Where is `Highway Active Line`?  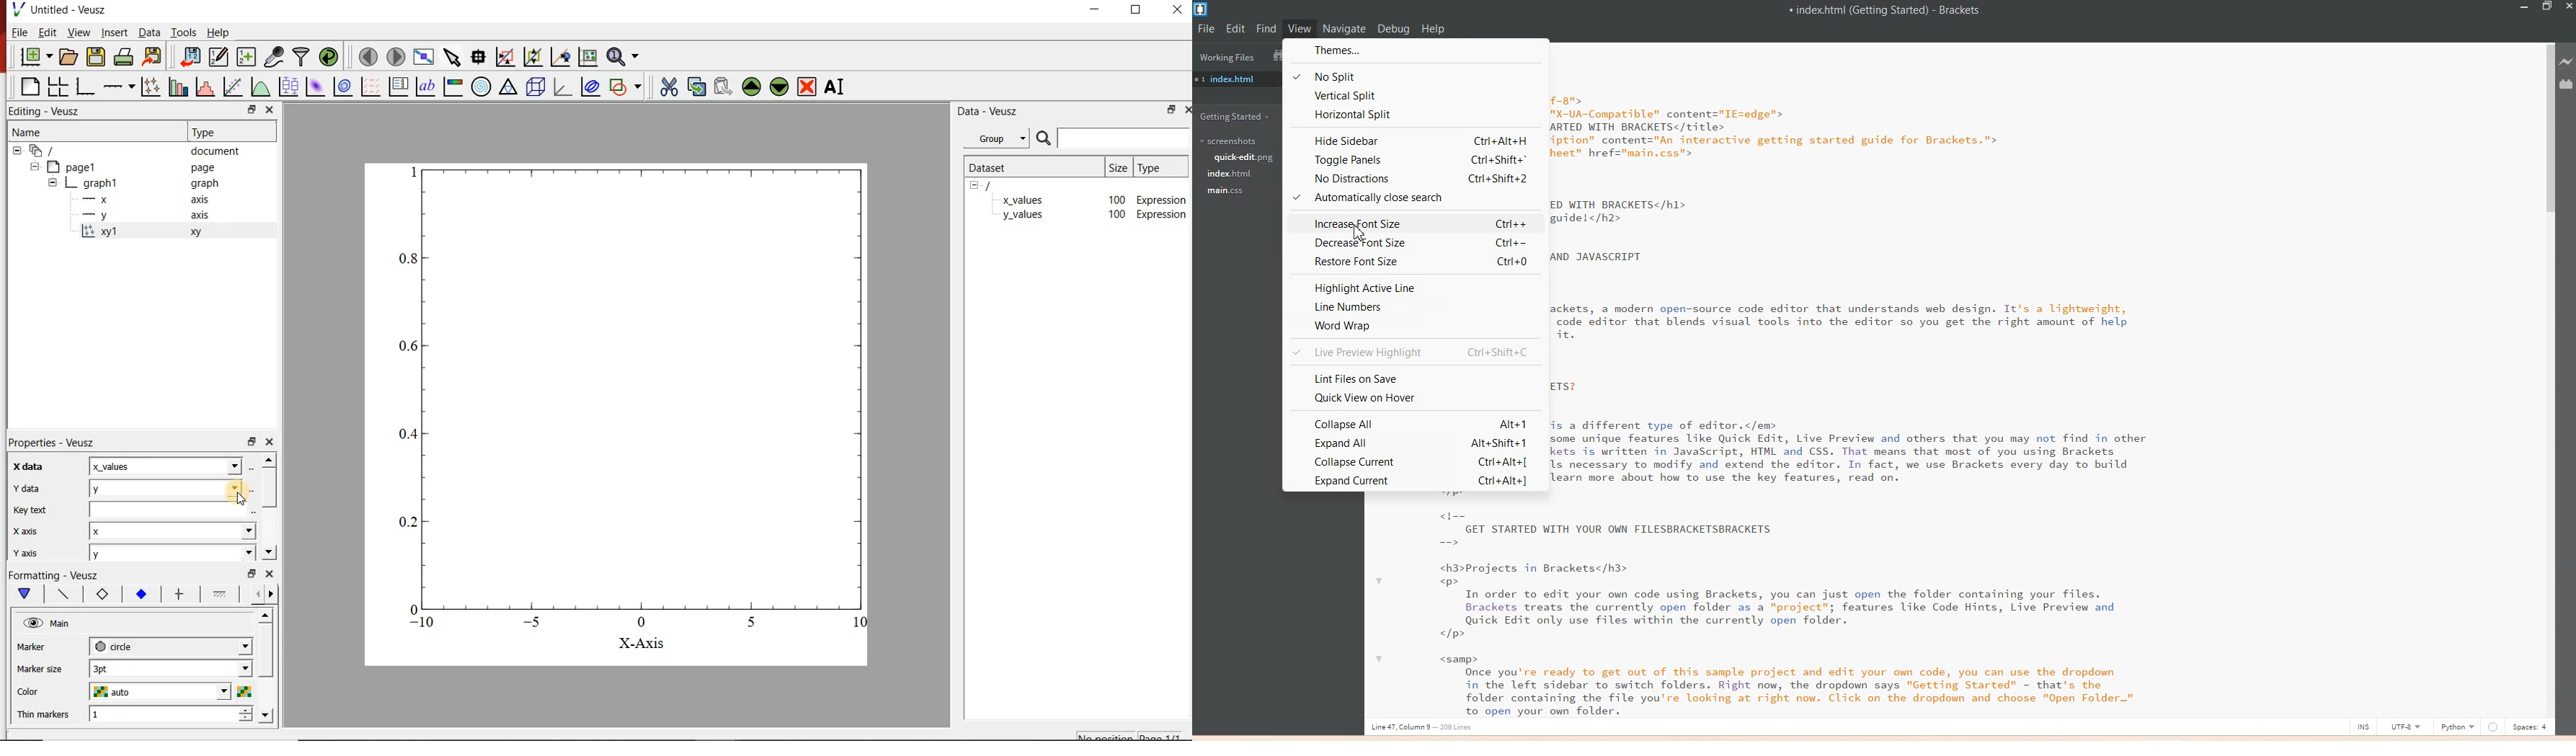 Highway Active Line is located at coordinates (1416, 286).